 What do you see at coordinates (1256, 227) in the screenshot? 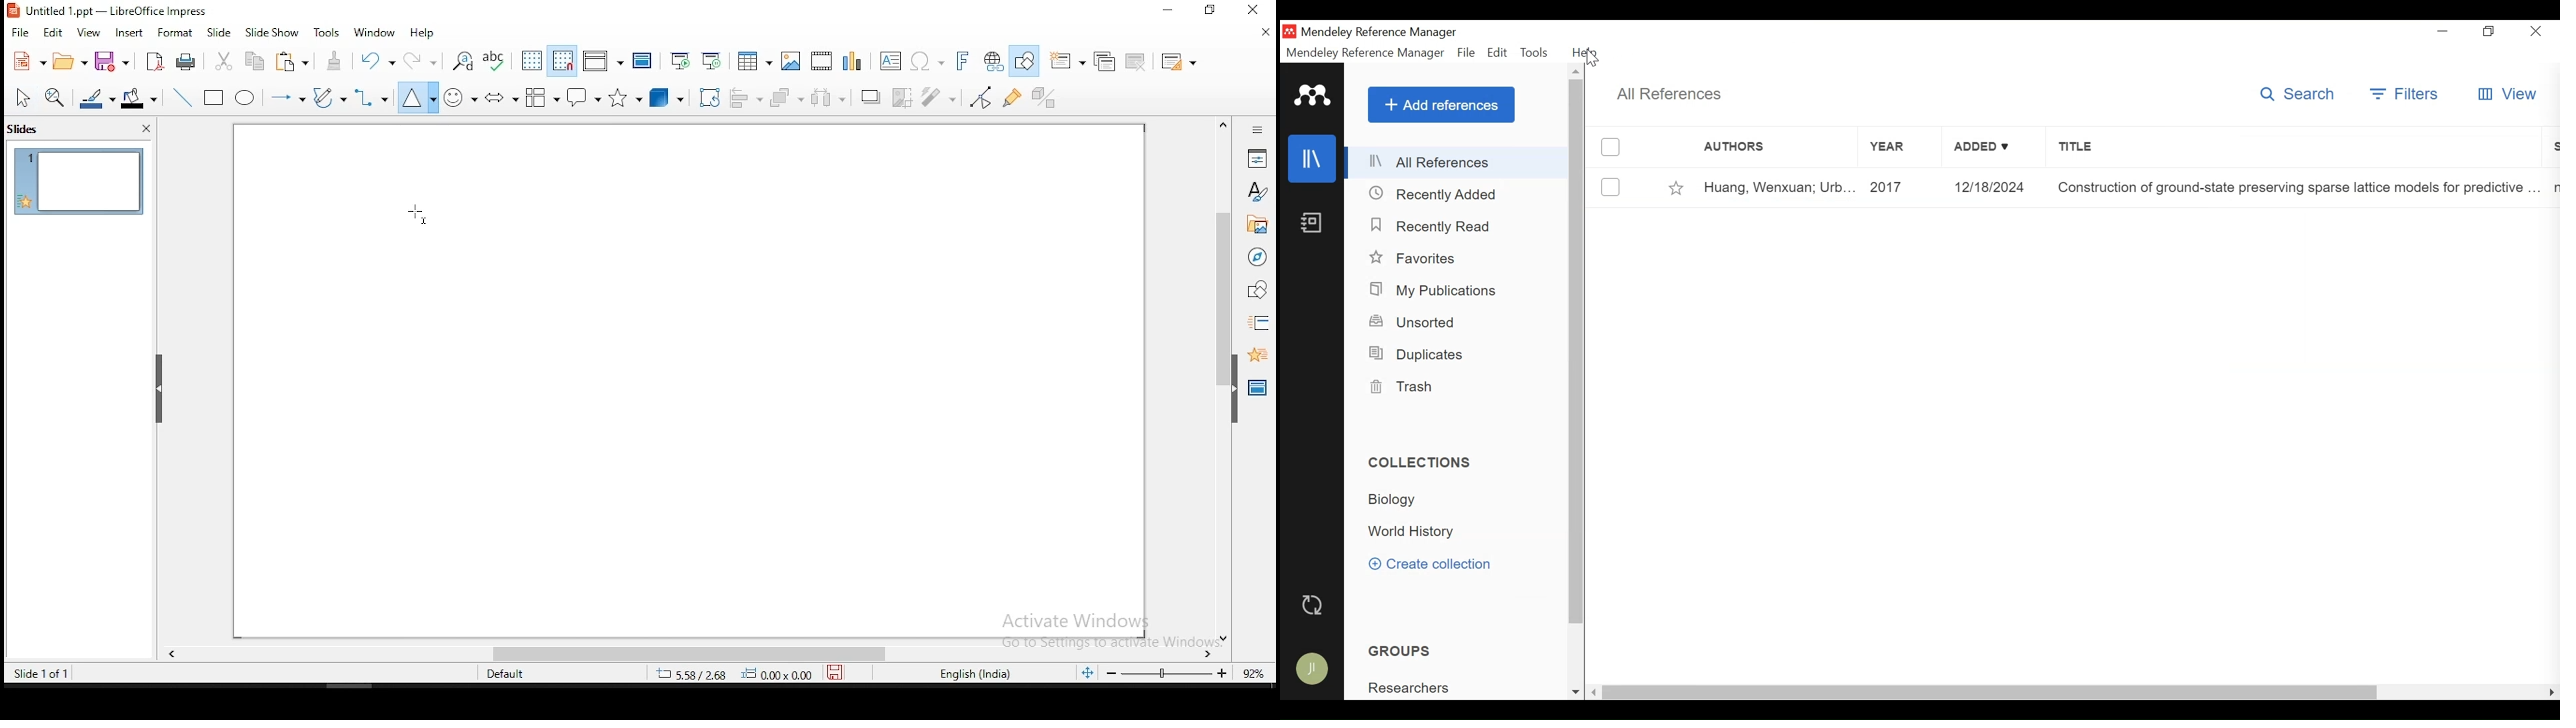
I see `gallery` at bounding box center [1256, 227].